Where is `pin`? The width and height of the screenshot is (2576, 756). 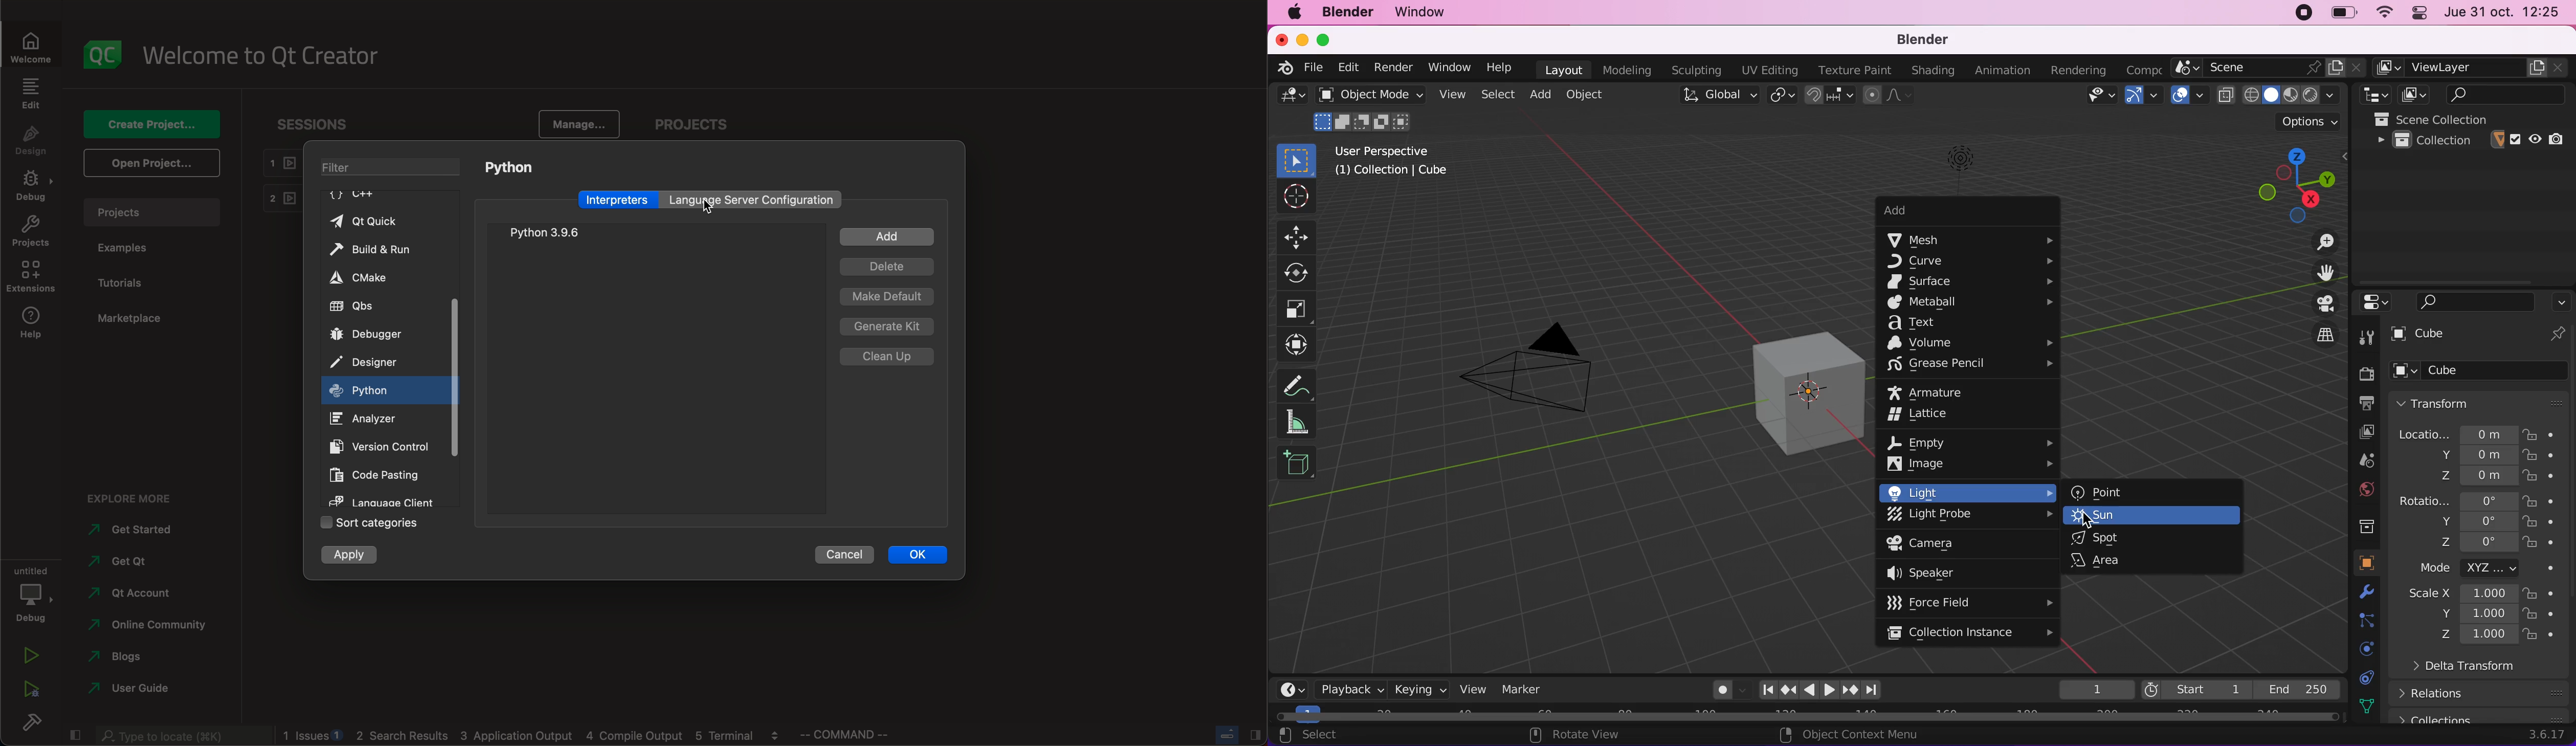
pin is located at coordinates (2557, 335).